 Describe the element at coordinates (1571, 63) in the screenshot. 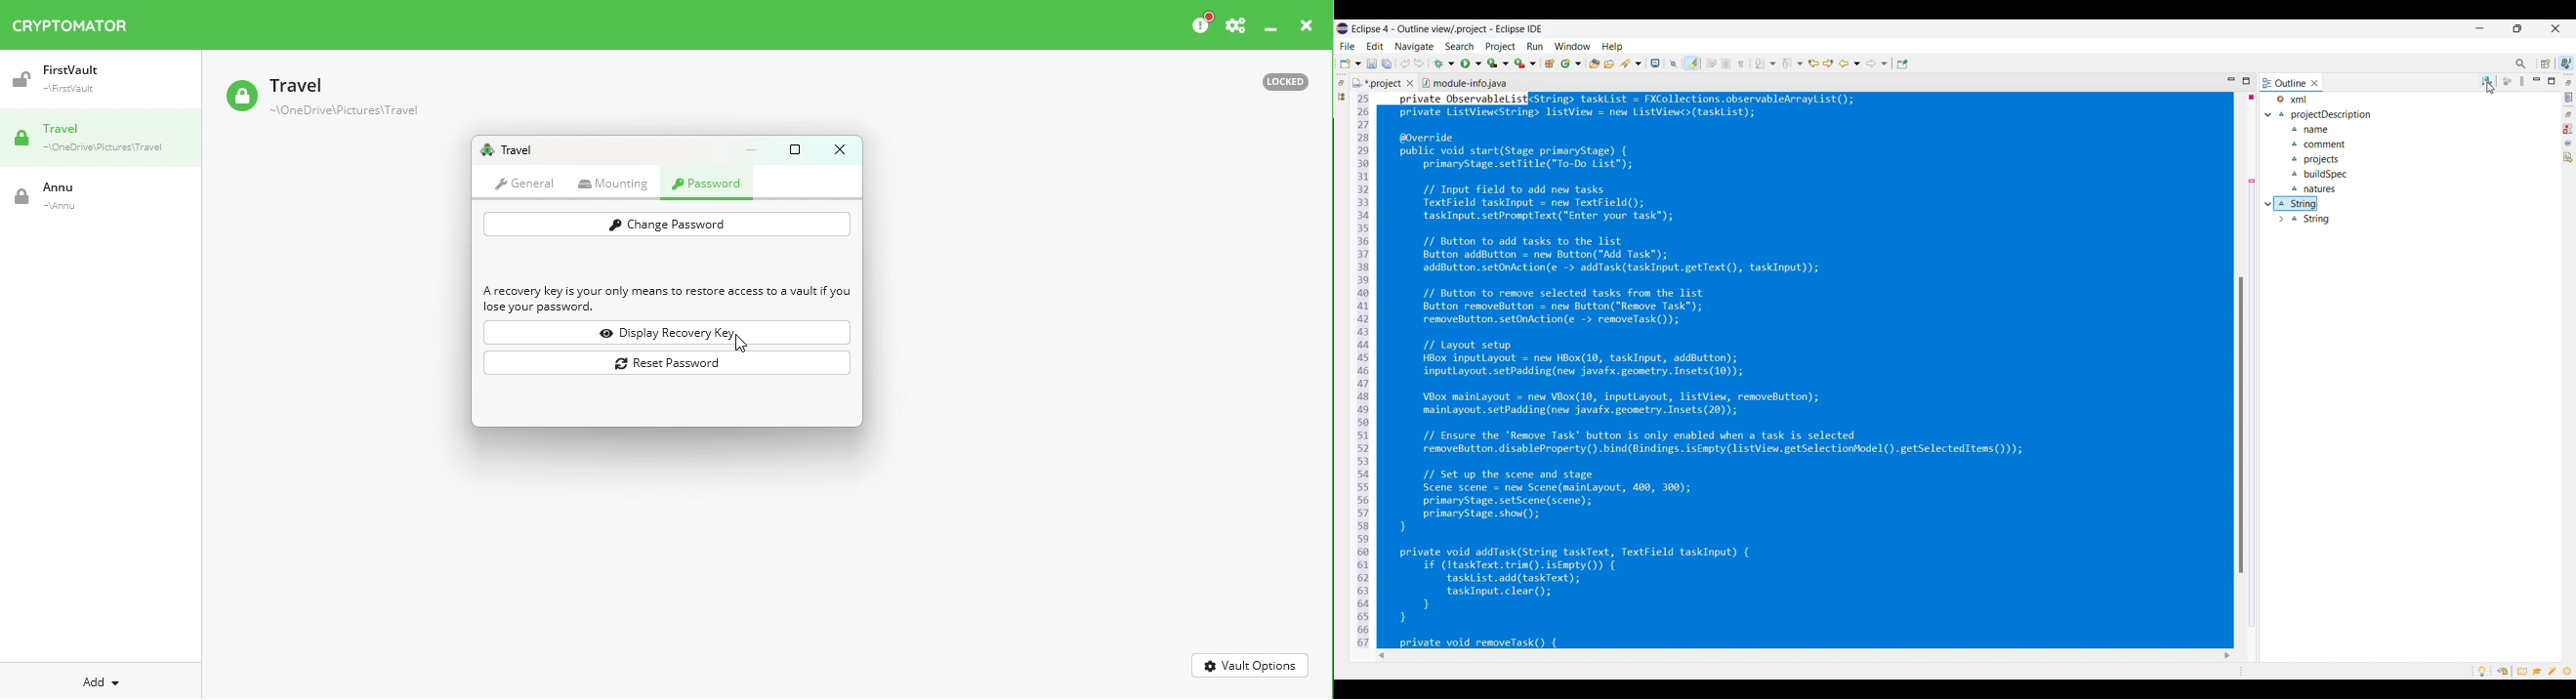

I see `New Java class options` at that location.